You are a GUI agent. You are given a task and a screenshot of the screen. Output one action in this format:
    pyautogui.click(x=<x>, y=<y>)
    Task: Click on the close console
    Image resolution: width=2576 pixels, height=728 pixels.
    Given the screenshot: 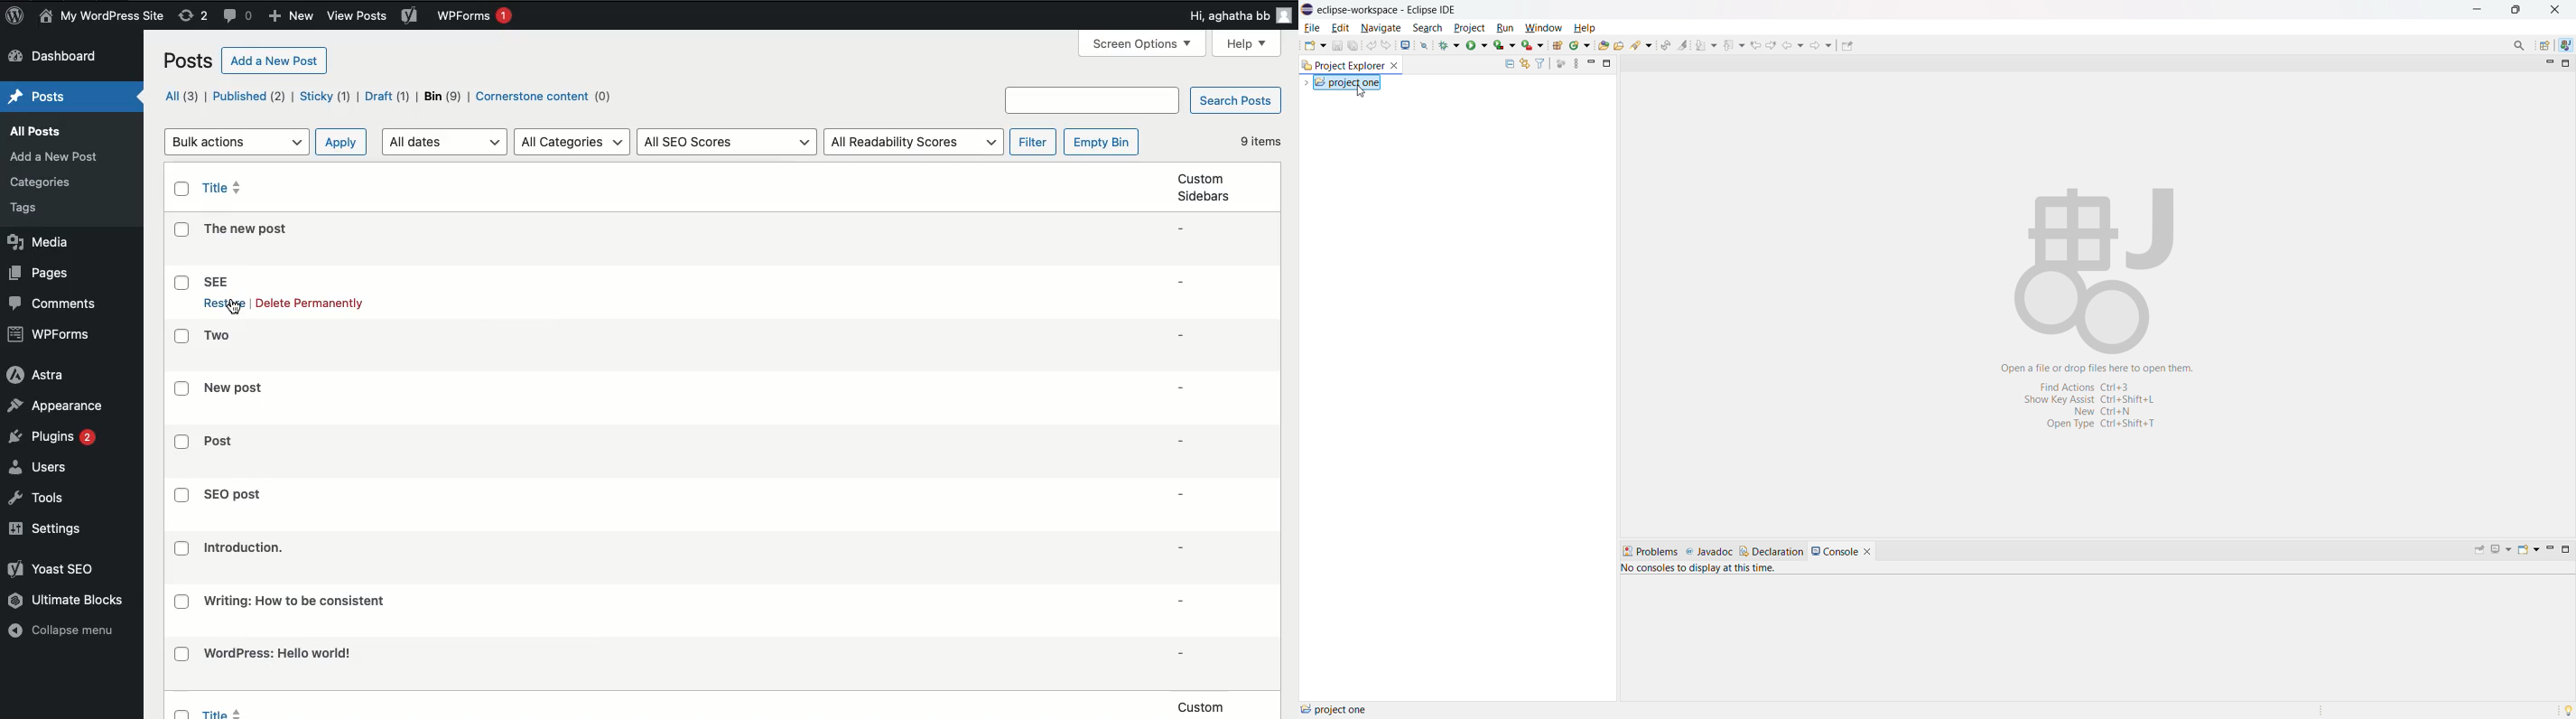 What is the action you would take?
    pyautogui.click(x=1867, y=552)
    